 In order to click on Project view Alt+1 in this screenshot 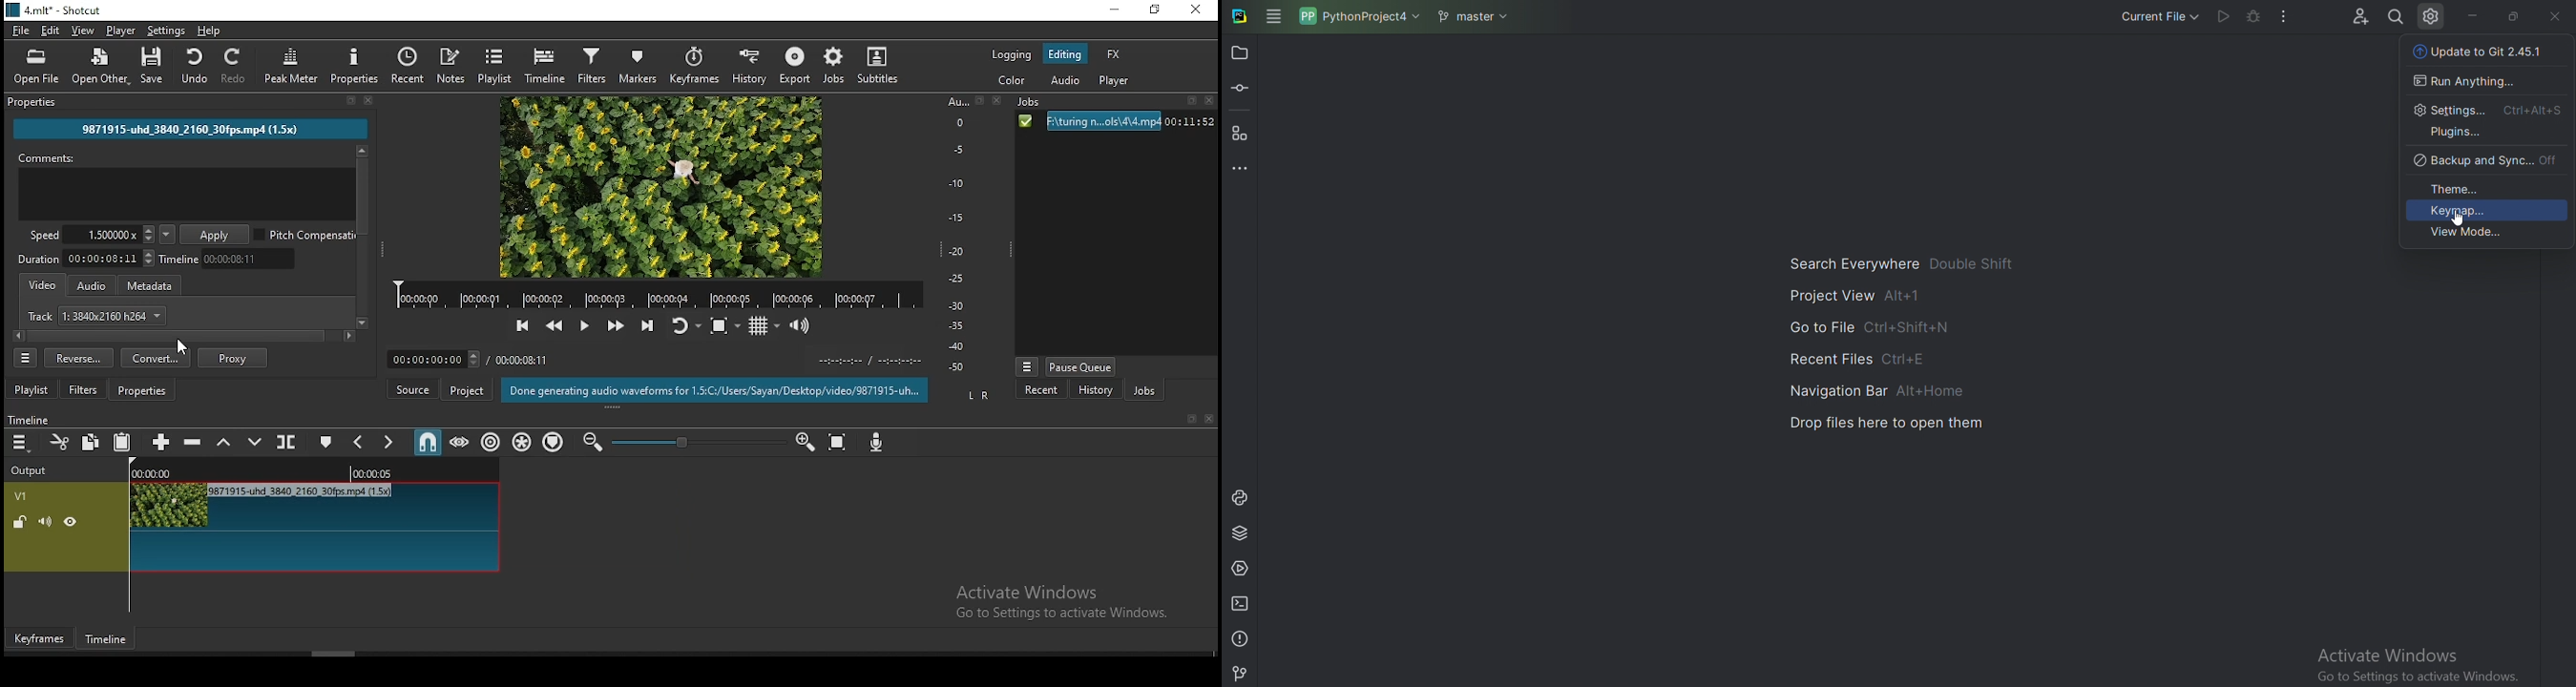, I will do `click(1856, 295)`.